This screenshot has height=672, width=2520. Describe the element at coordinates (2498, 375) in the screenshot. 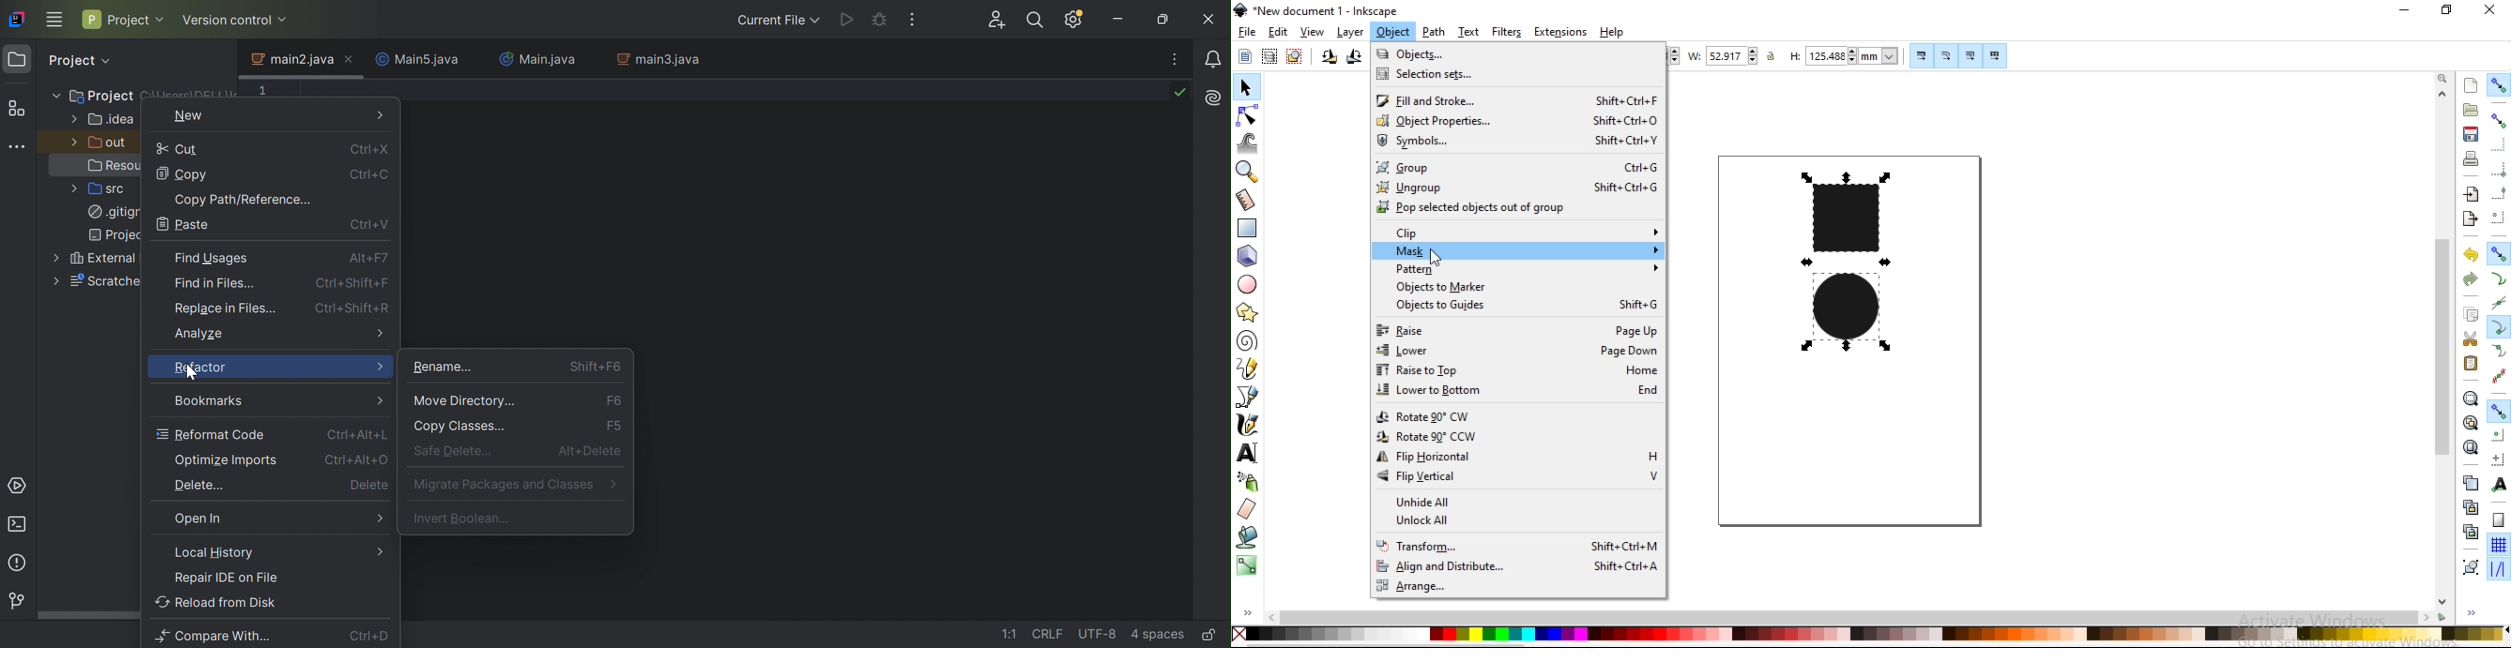

I see `snap midpoints of line segments` at that location.